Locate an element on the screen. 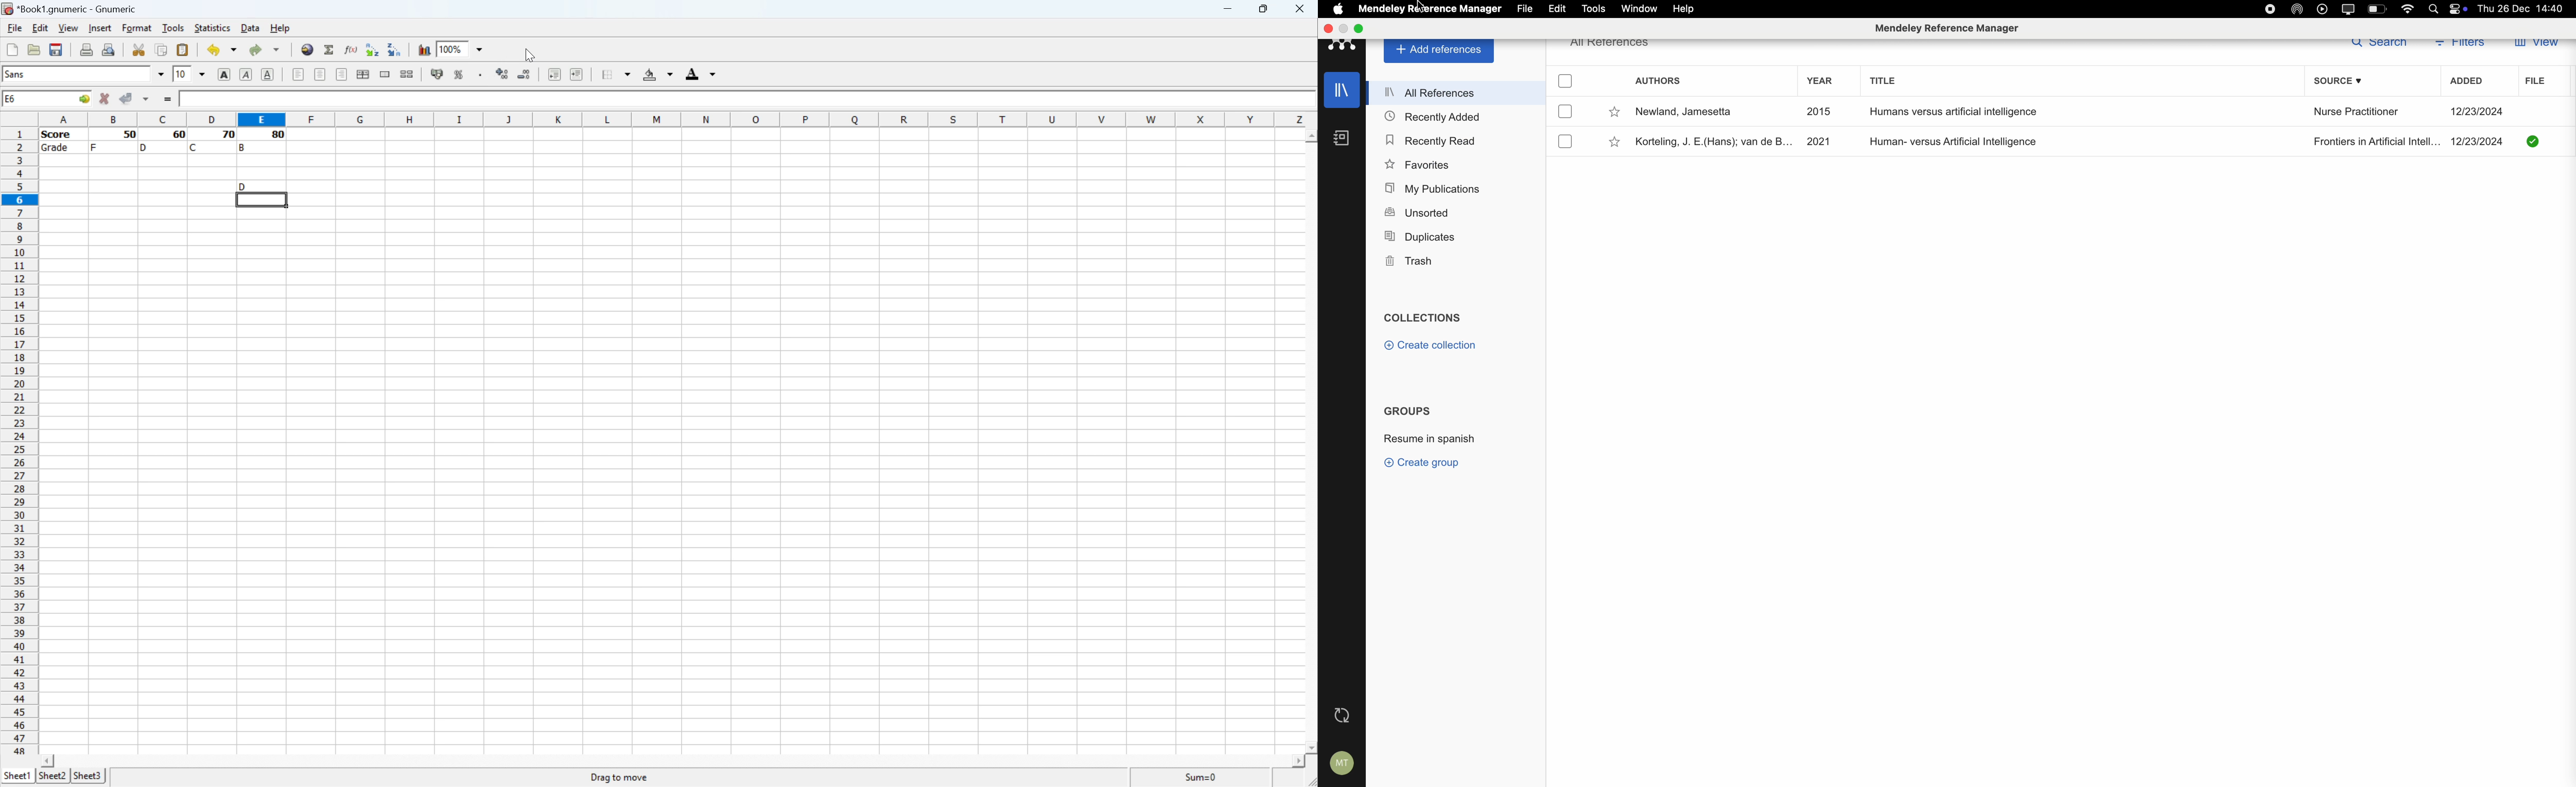 Image resolution: width=2576 pixels, height=812 pixels. notebooks is located at coordinates (1341, 138).